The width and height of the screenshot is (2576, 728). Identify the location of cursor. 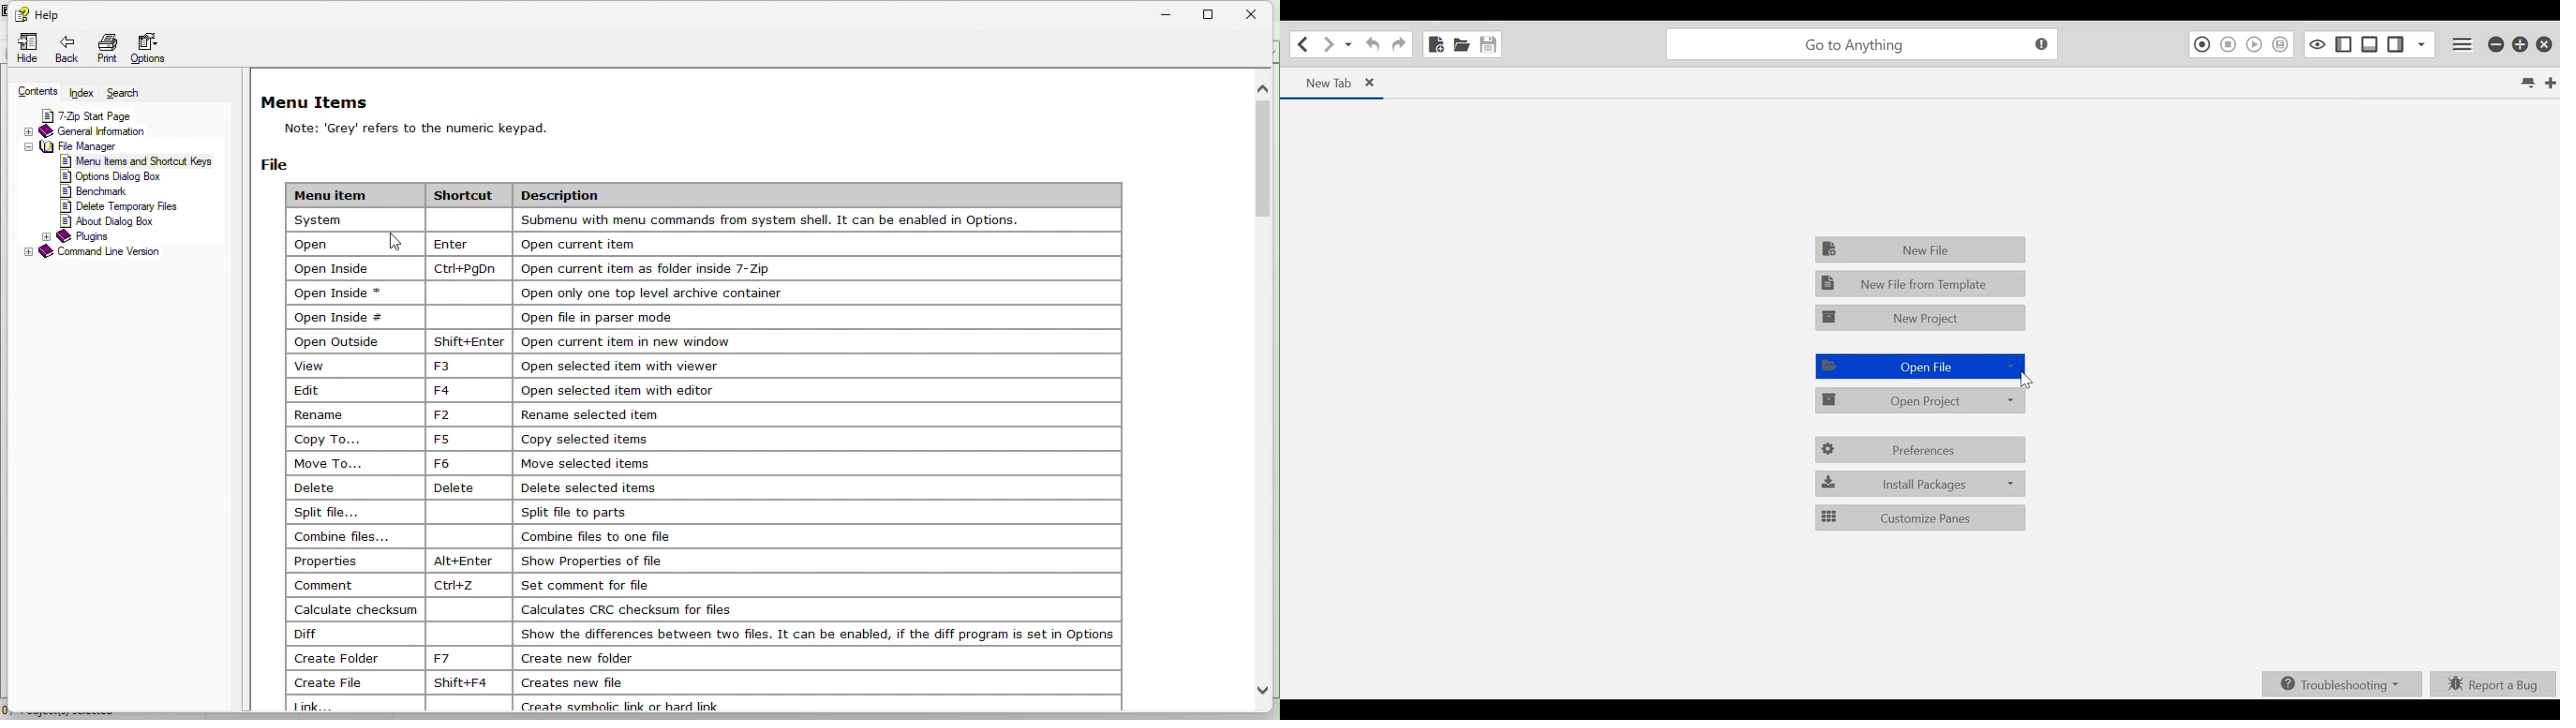
(401, 239).